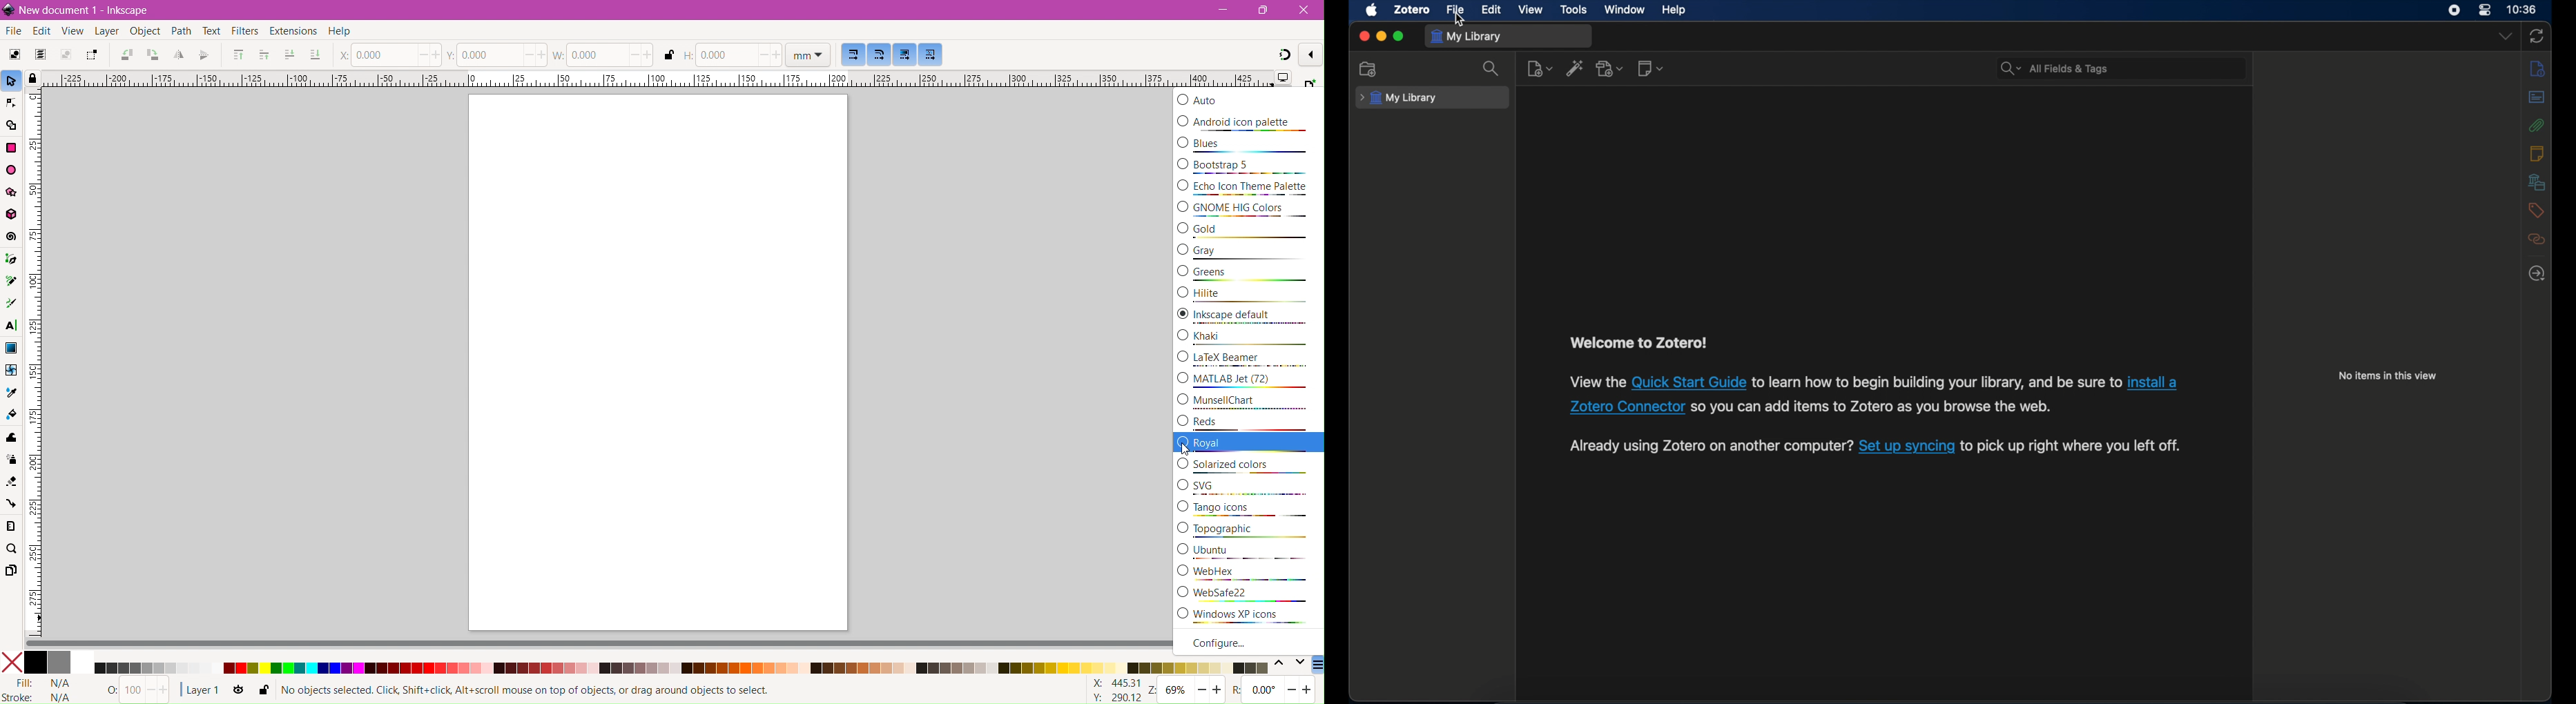 The width and height of the screenshot is (2576, 728). I want to click on Snapping, so click(1284, 57).